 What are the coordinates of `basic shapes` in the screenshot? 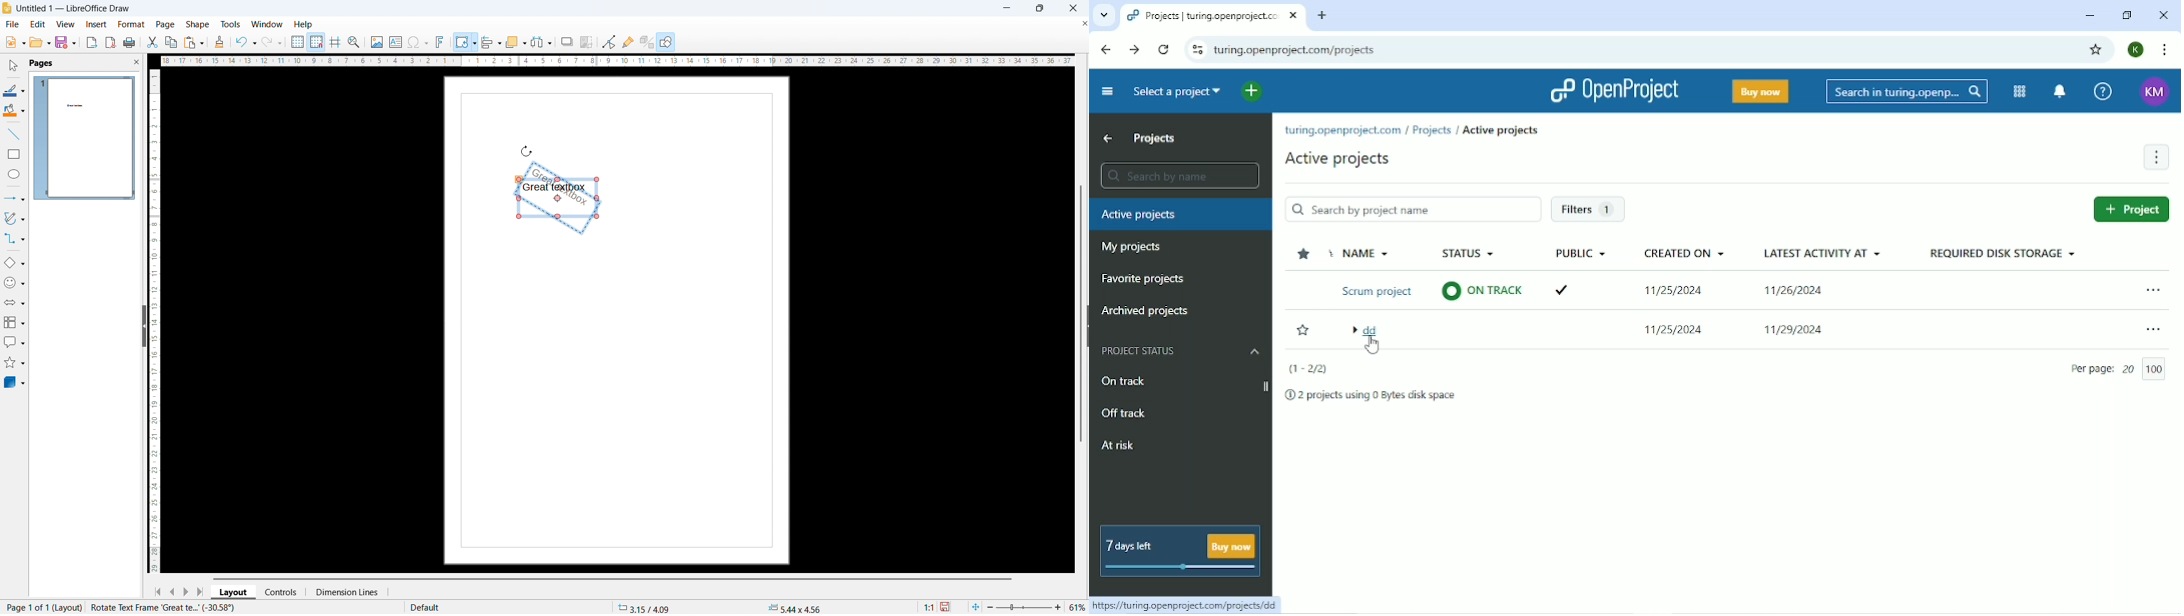 It's located at (14, 263).